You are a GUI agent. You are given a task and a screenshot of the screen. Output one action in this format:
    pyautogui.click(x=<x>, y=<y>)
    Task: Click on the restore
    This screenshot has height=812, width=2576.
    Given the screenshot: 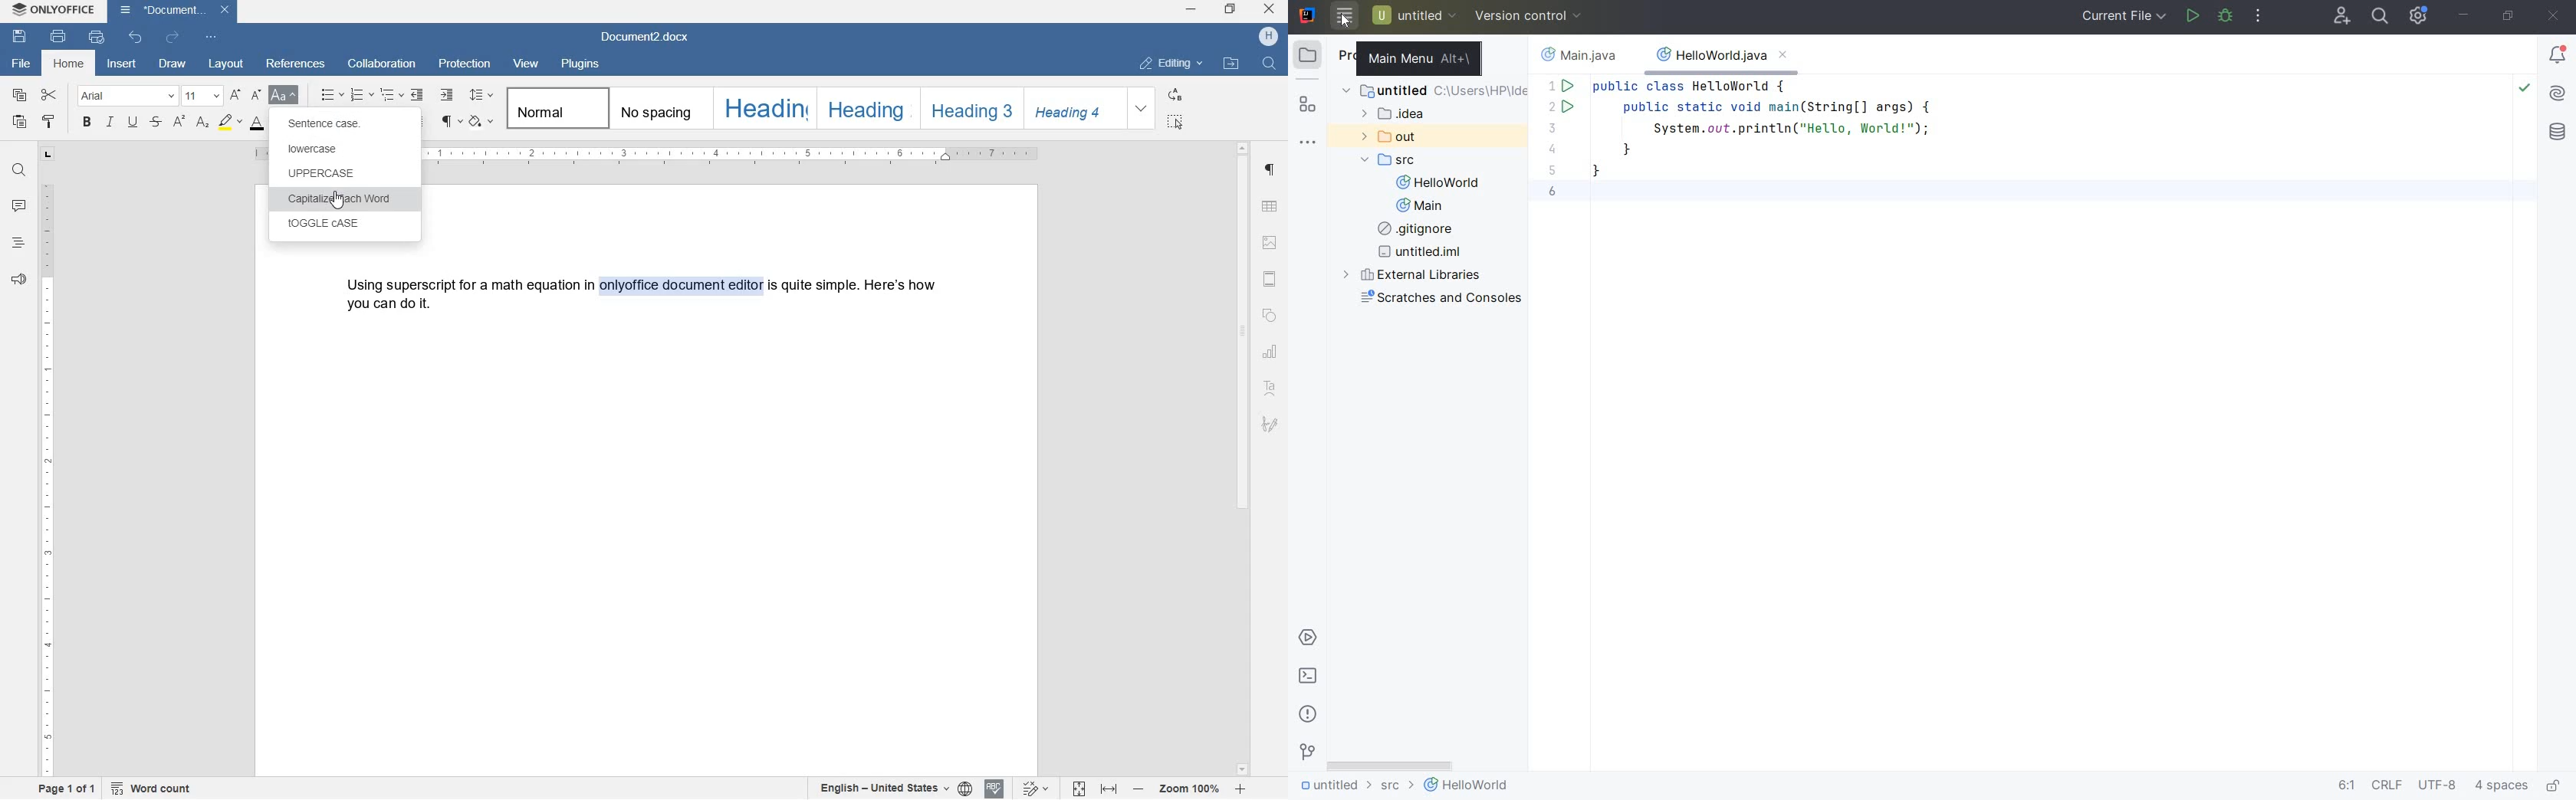 What is the action you would take?
    pyautogui.click(x=1231, y=8)
    